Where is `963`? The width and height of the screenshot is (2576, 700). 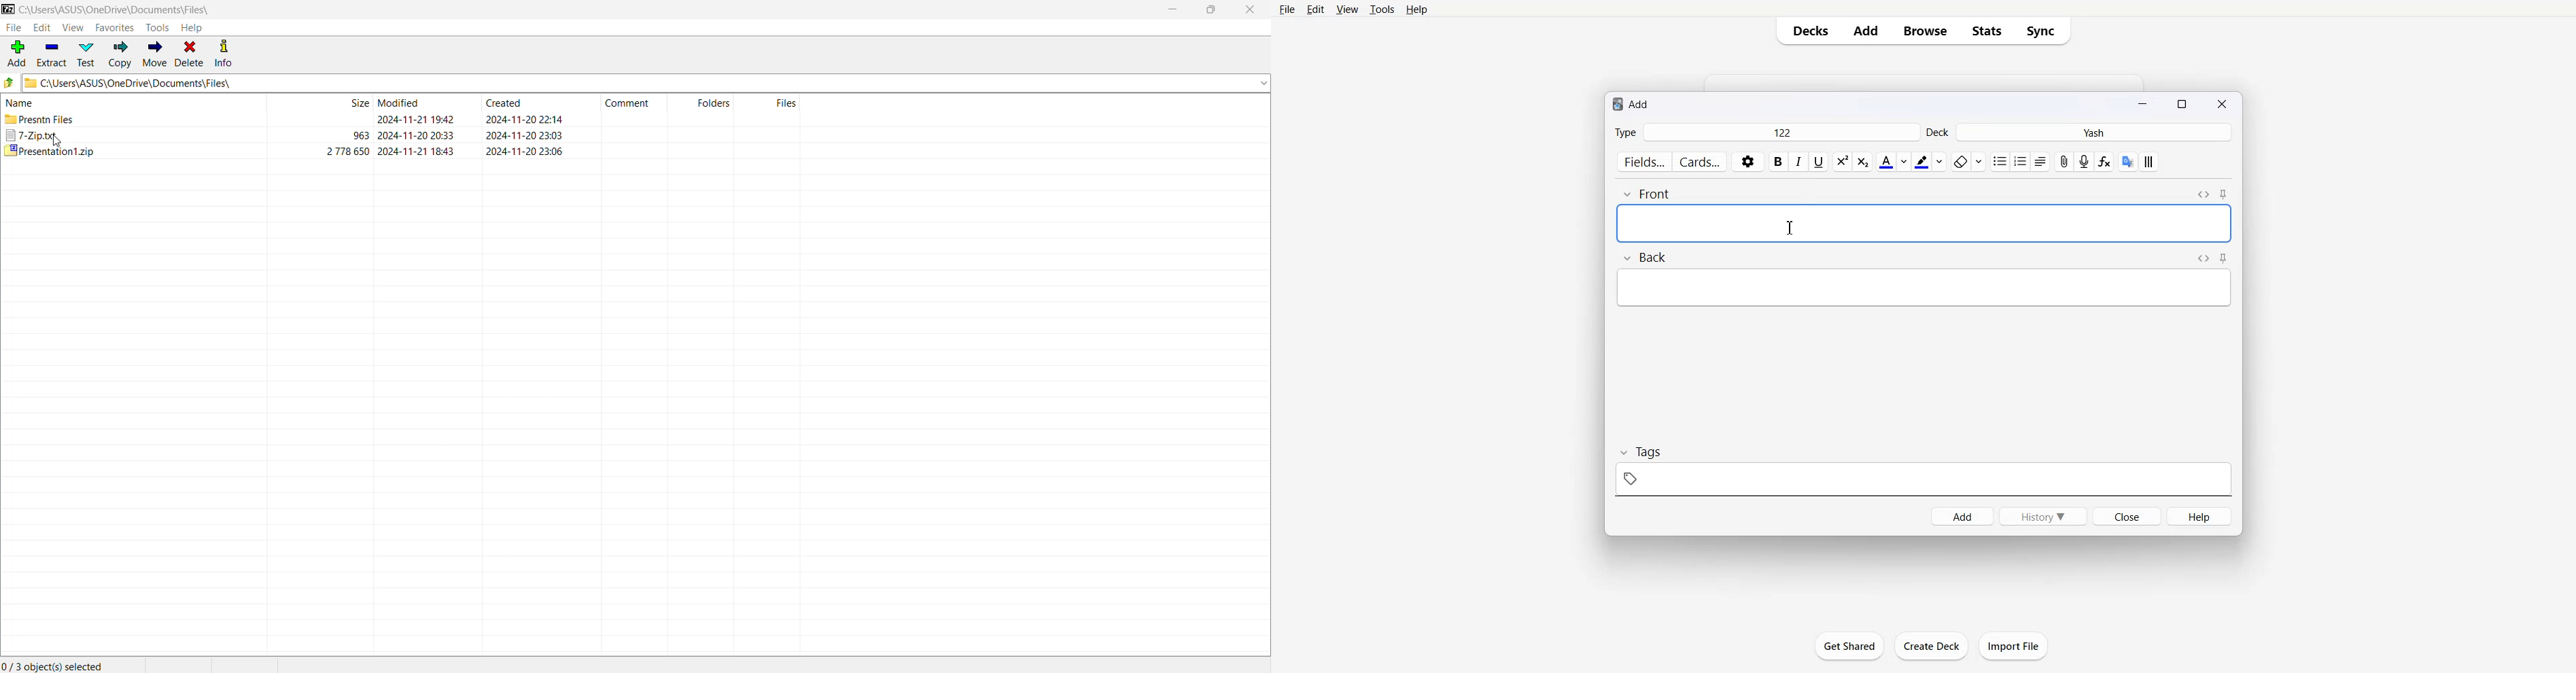
963 is located at coordinates (360, 135).